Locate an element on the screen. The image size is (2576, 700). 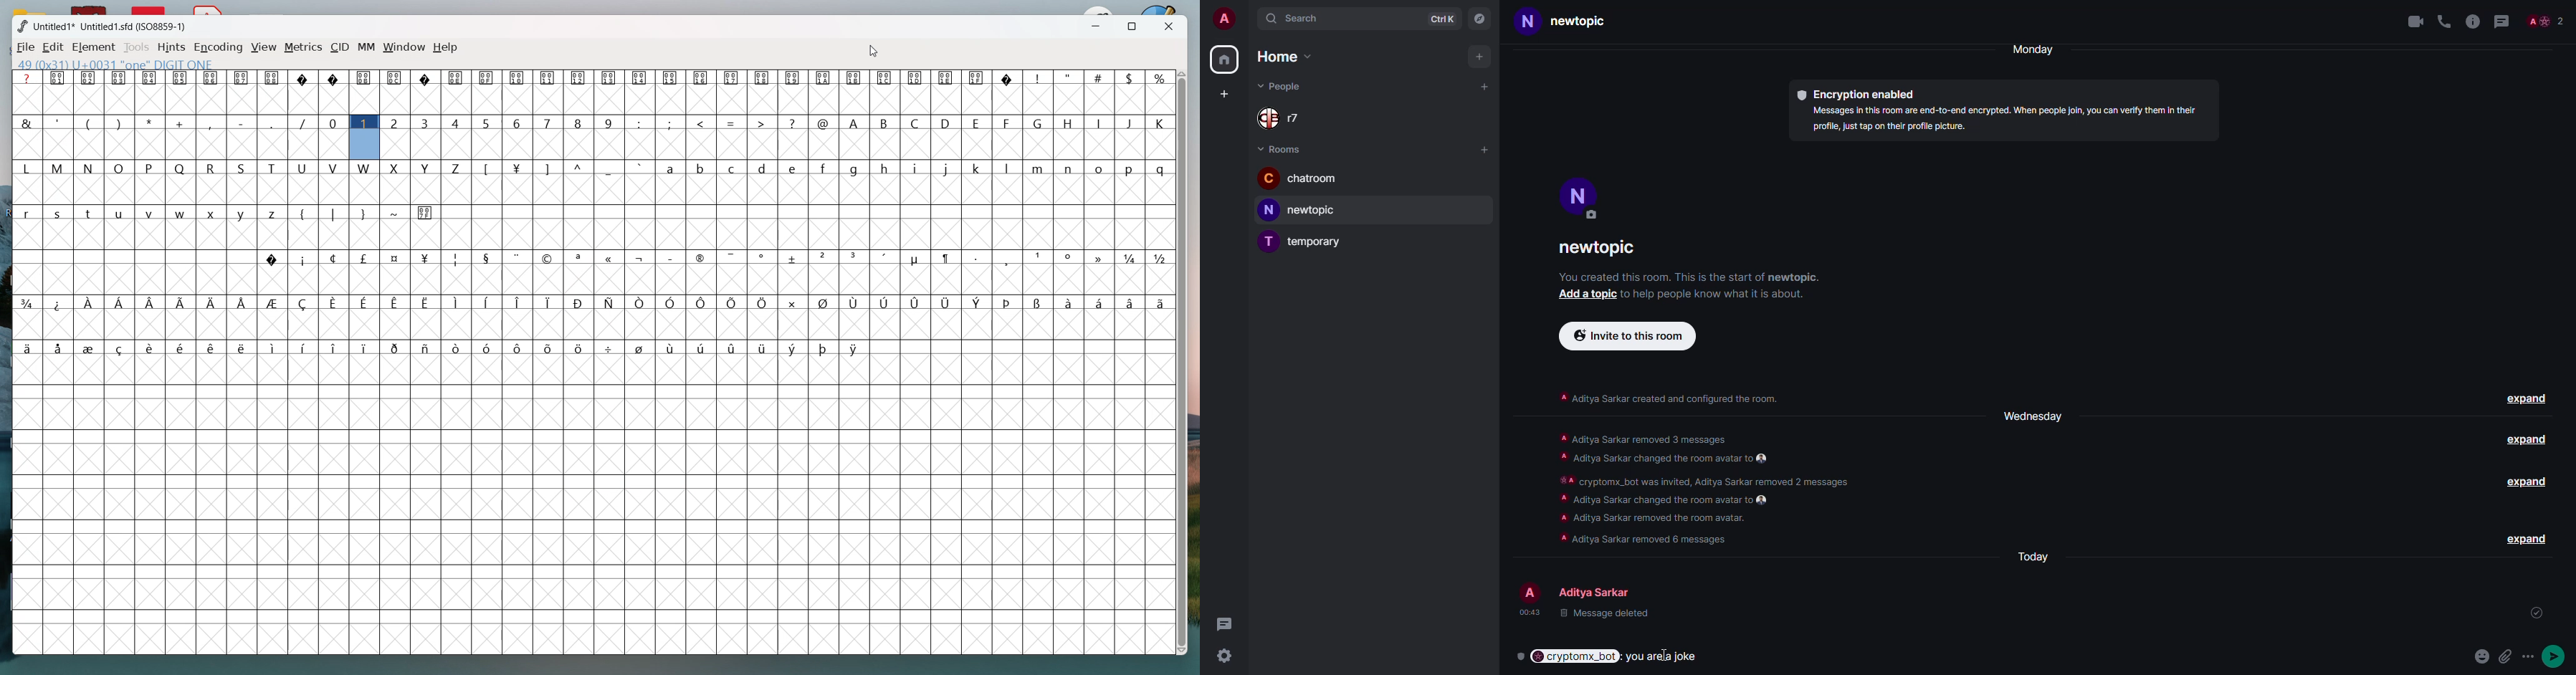
symbol is located at coordinates (150, 302).